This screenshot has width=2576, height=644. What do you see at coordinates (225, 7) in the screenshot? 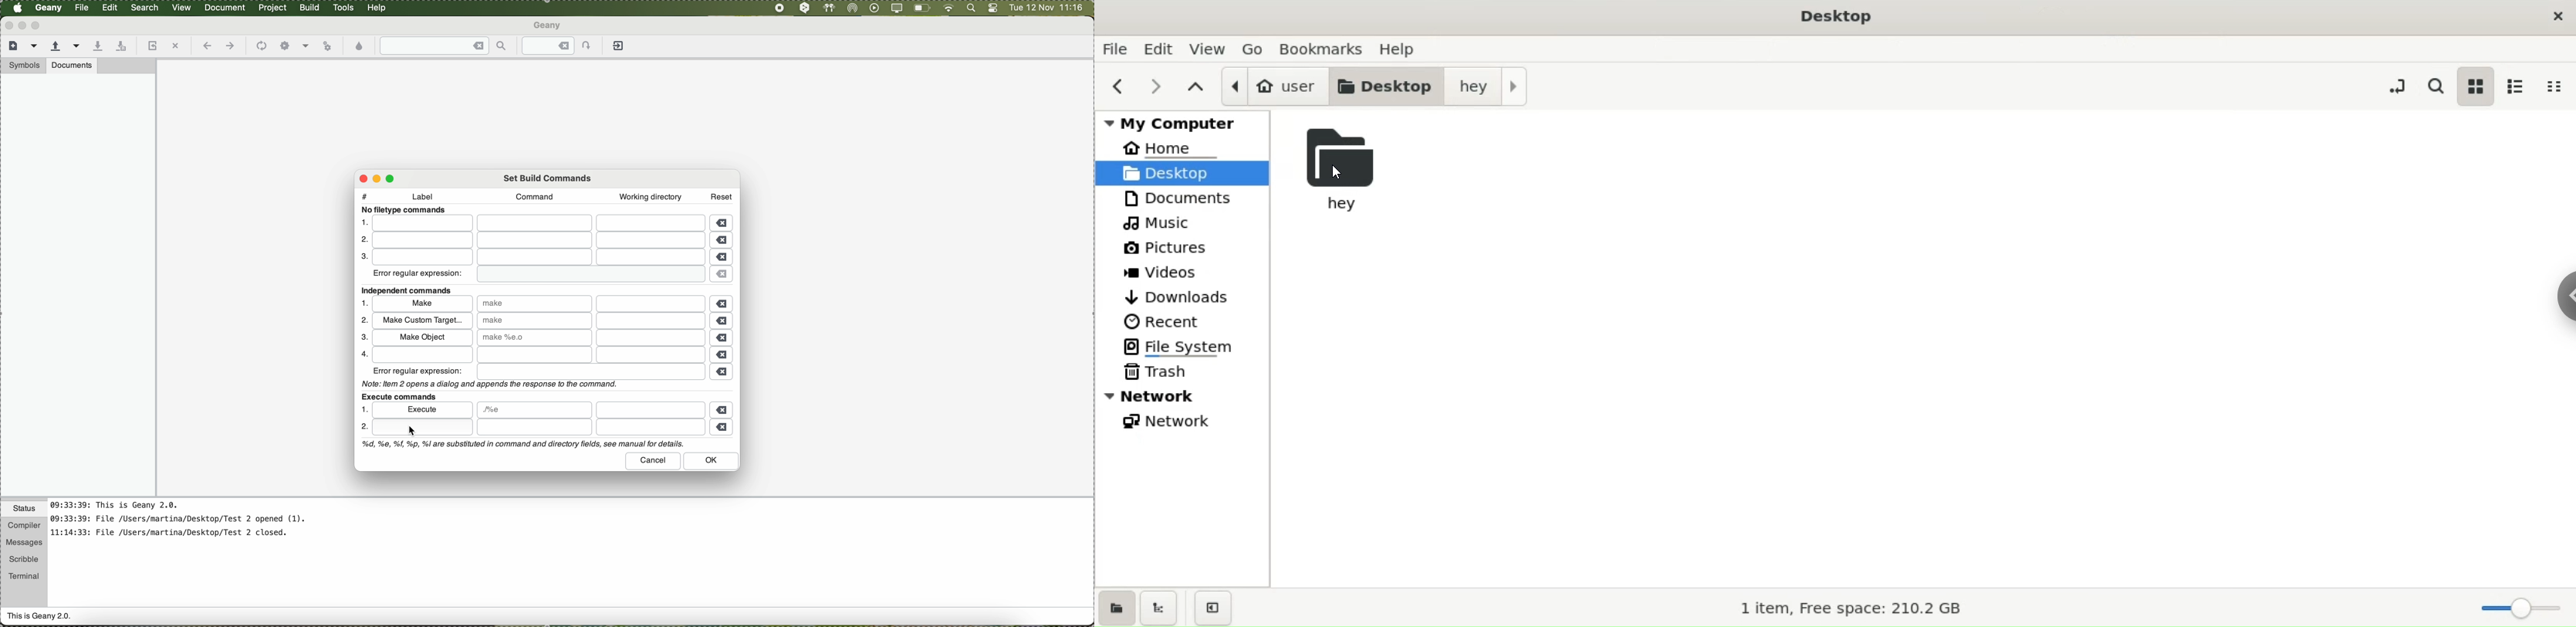
I see `document` at bounding box center [225, 7].